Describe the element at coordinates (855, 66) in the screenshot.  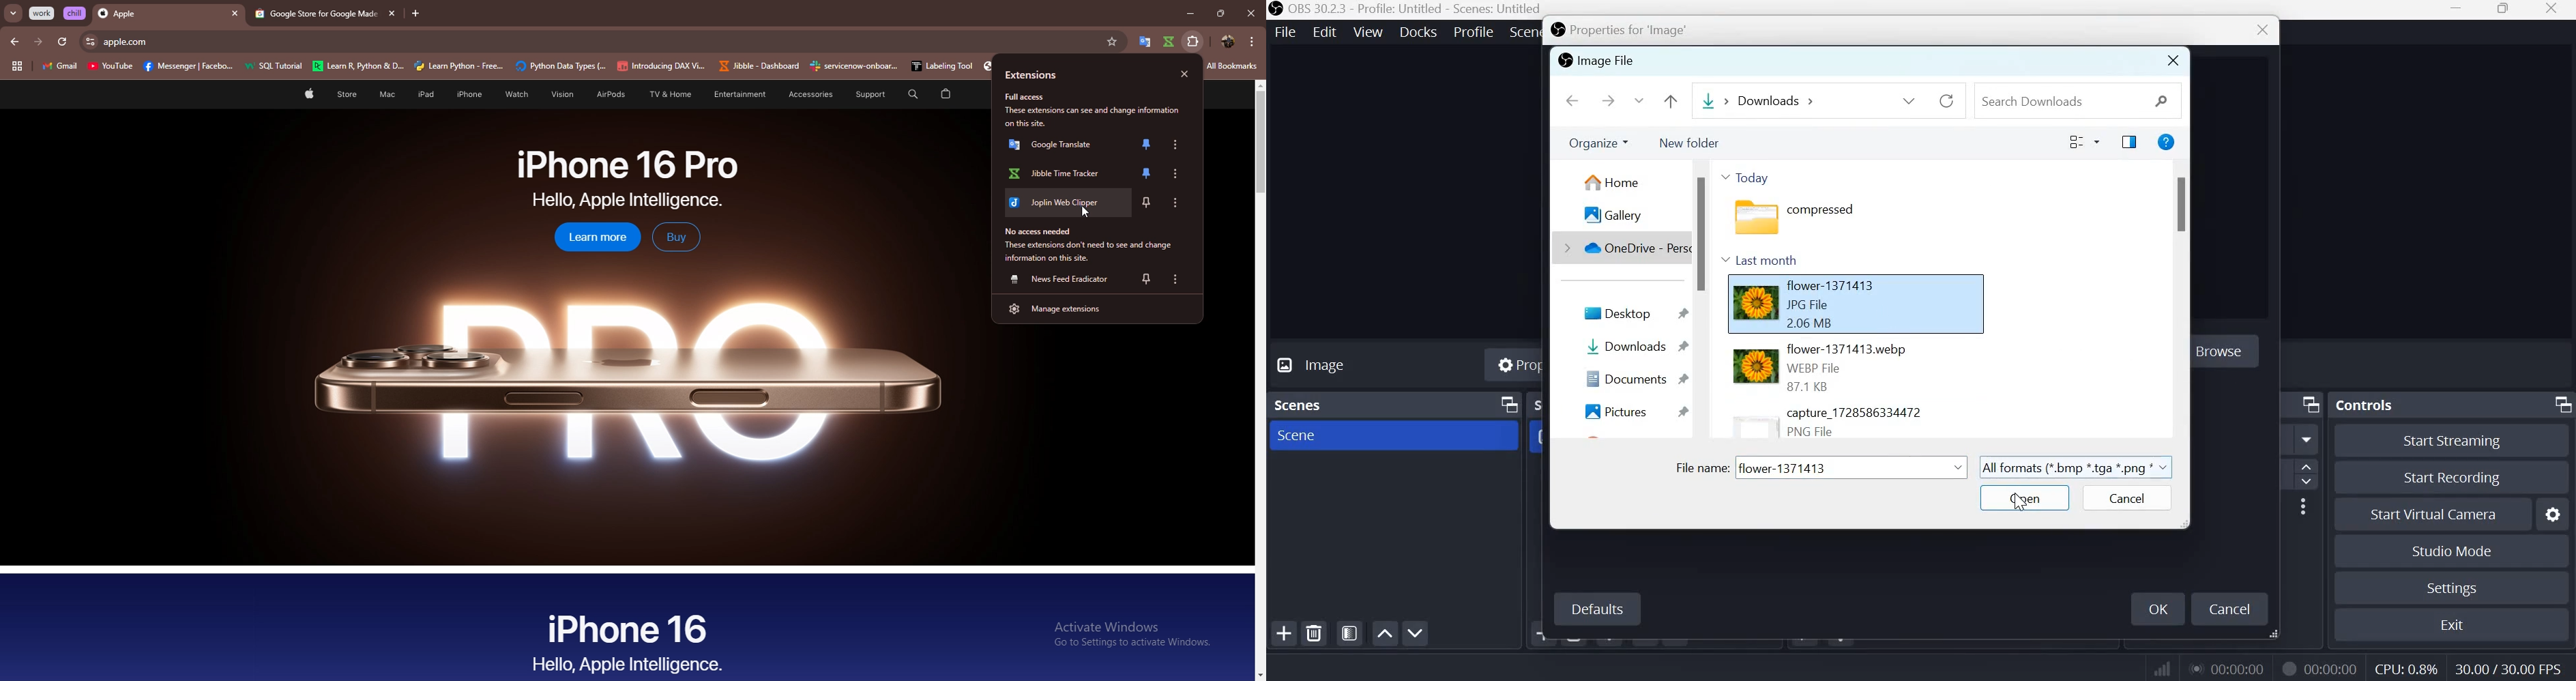
I see `he
<£ senvicenow-onboar...` at that location.